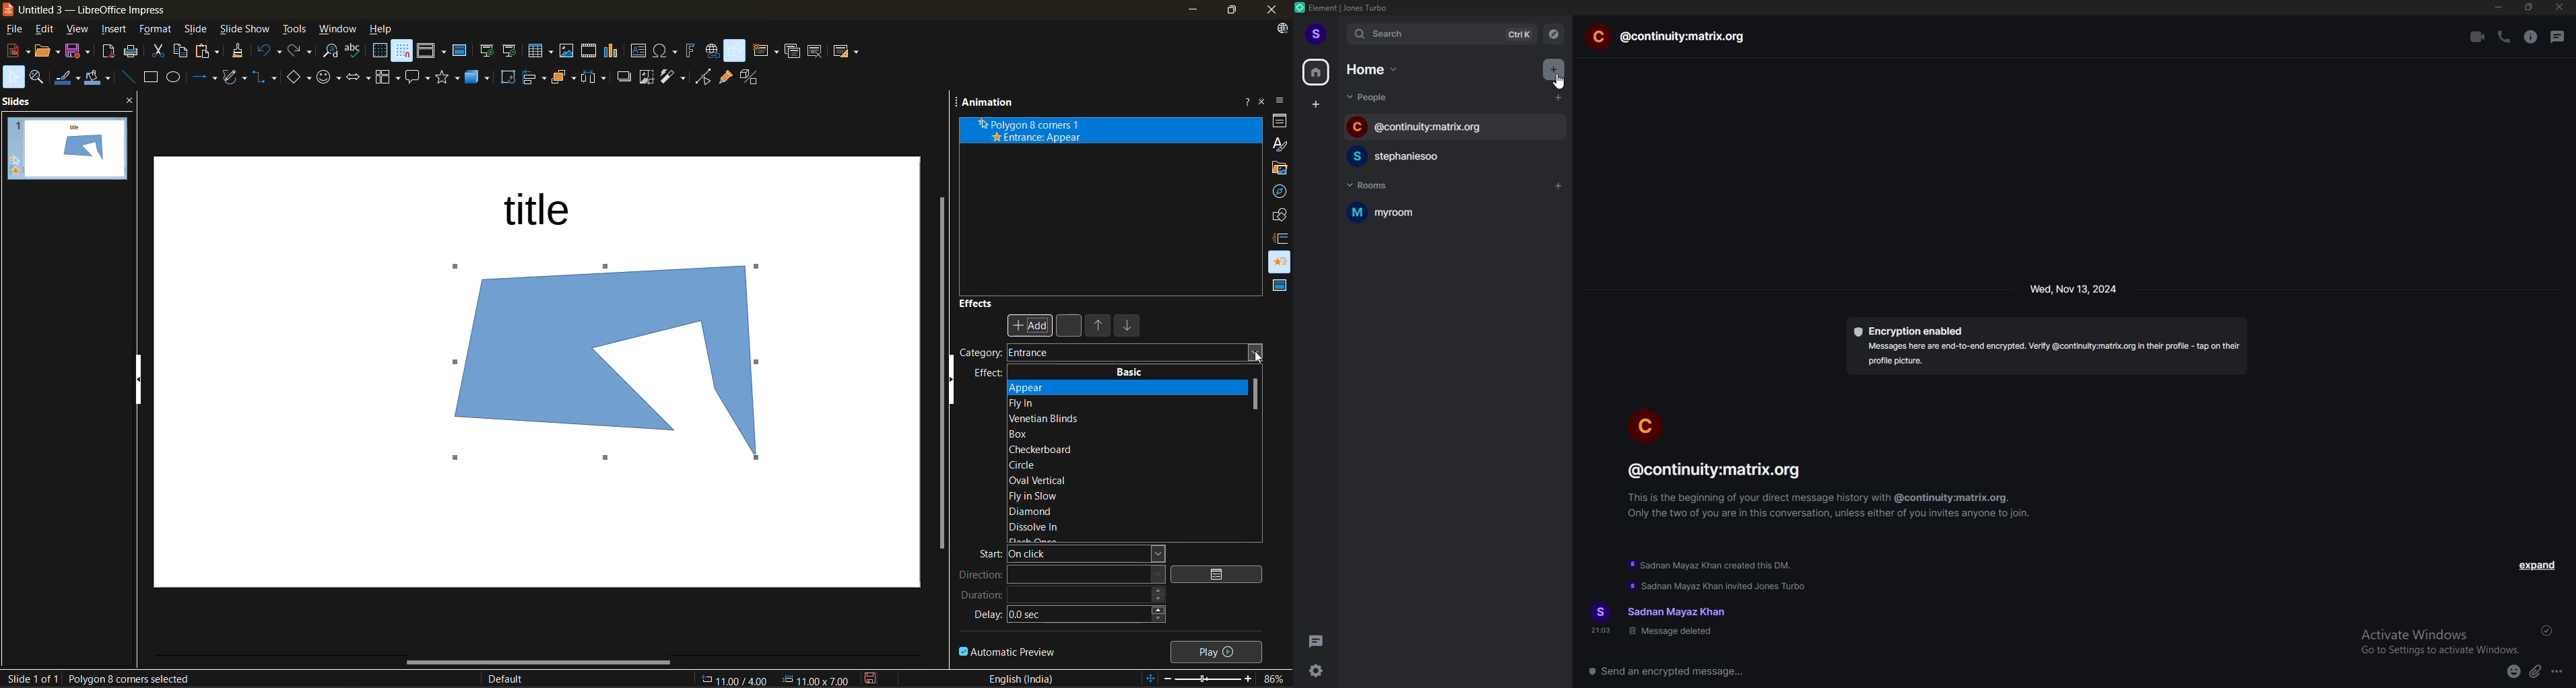 Image resolution: width=2576 pixels, height=700 pixels. Describe the element at coordinates (74, 148) in the screenshot. I see `slides` at that location.